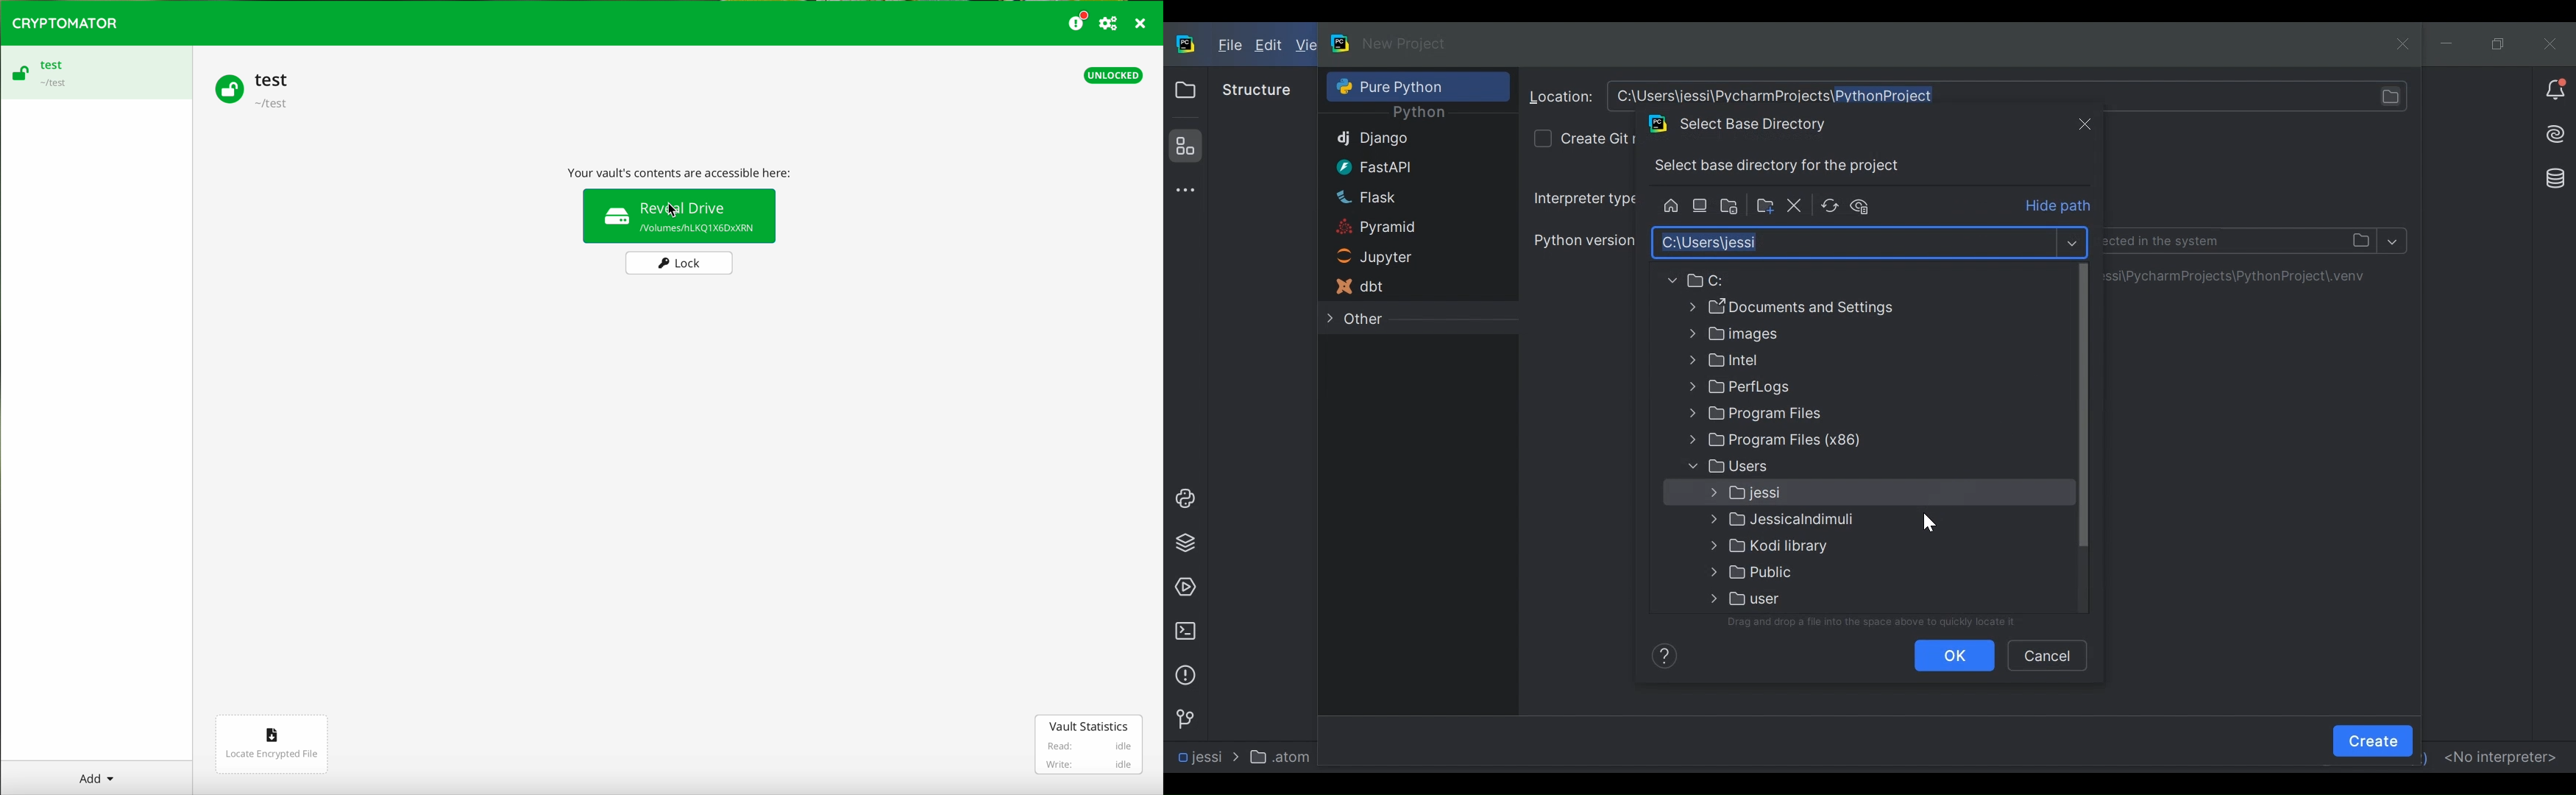 The width and height of the screenshot is (2576, 812). I want to click on Structure, so click(1257, 90).